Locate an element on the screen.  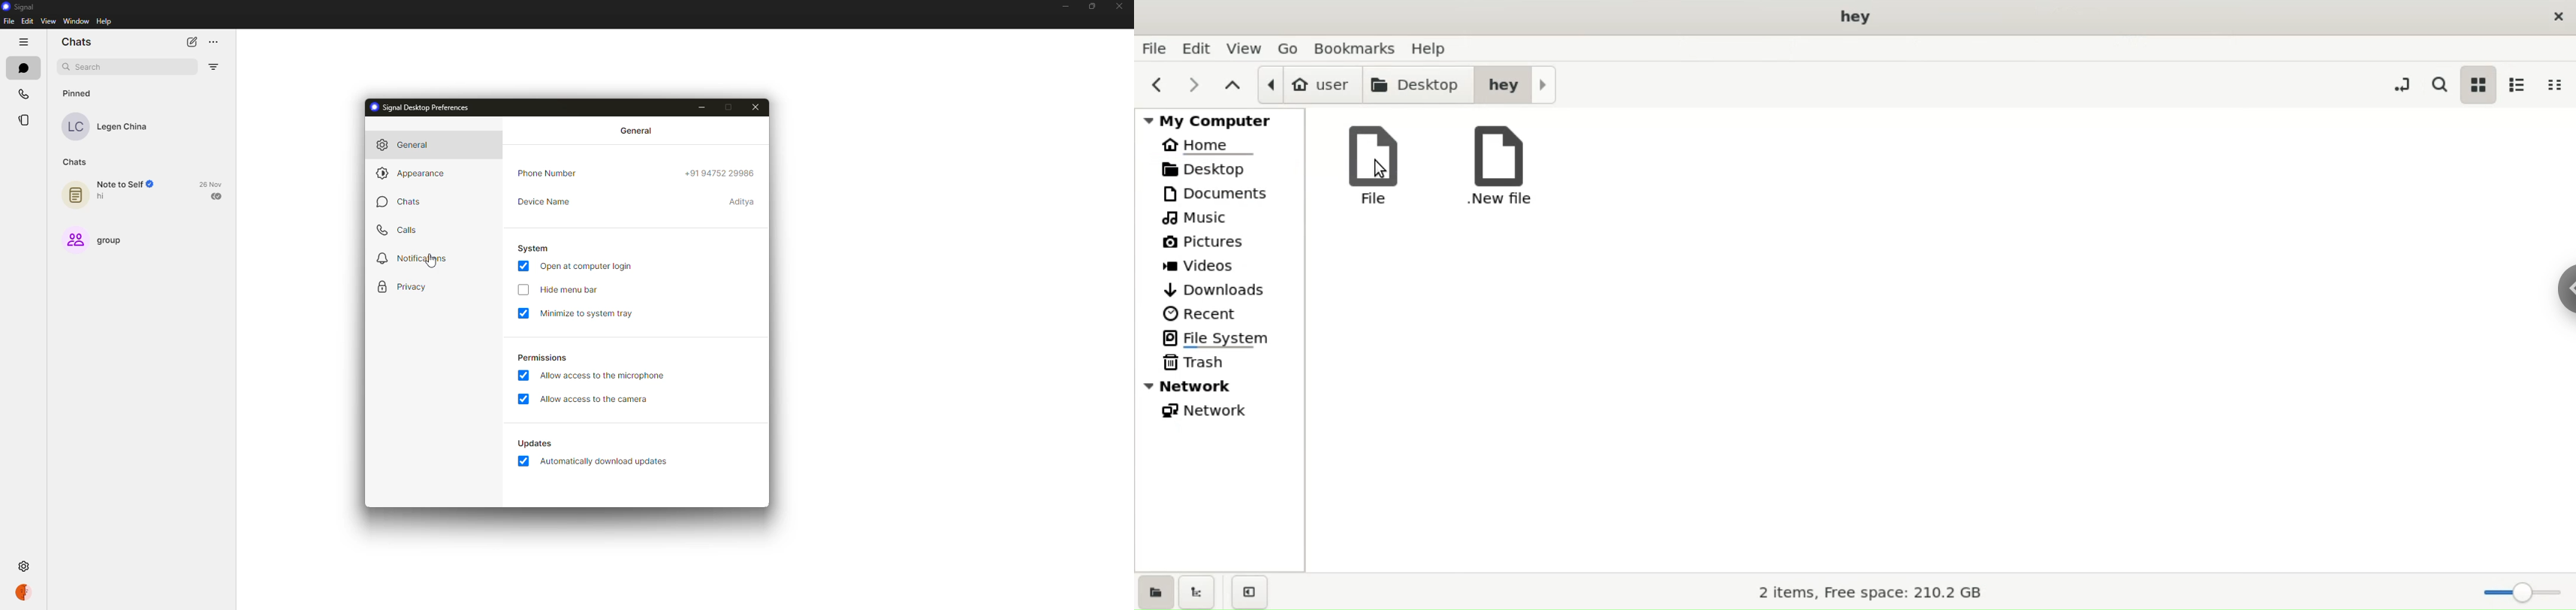
hide tabs is located at coordinates (23, 42).